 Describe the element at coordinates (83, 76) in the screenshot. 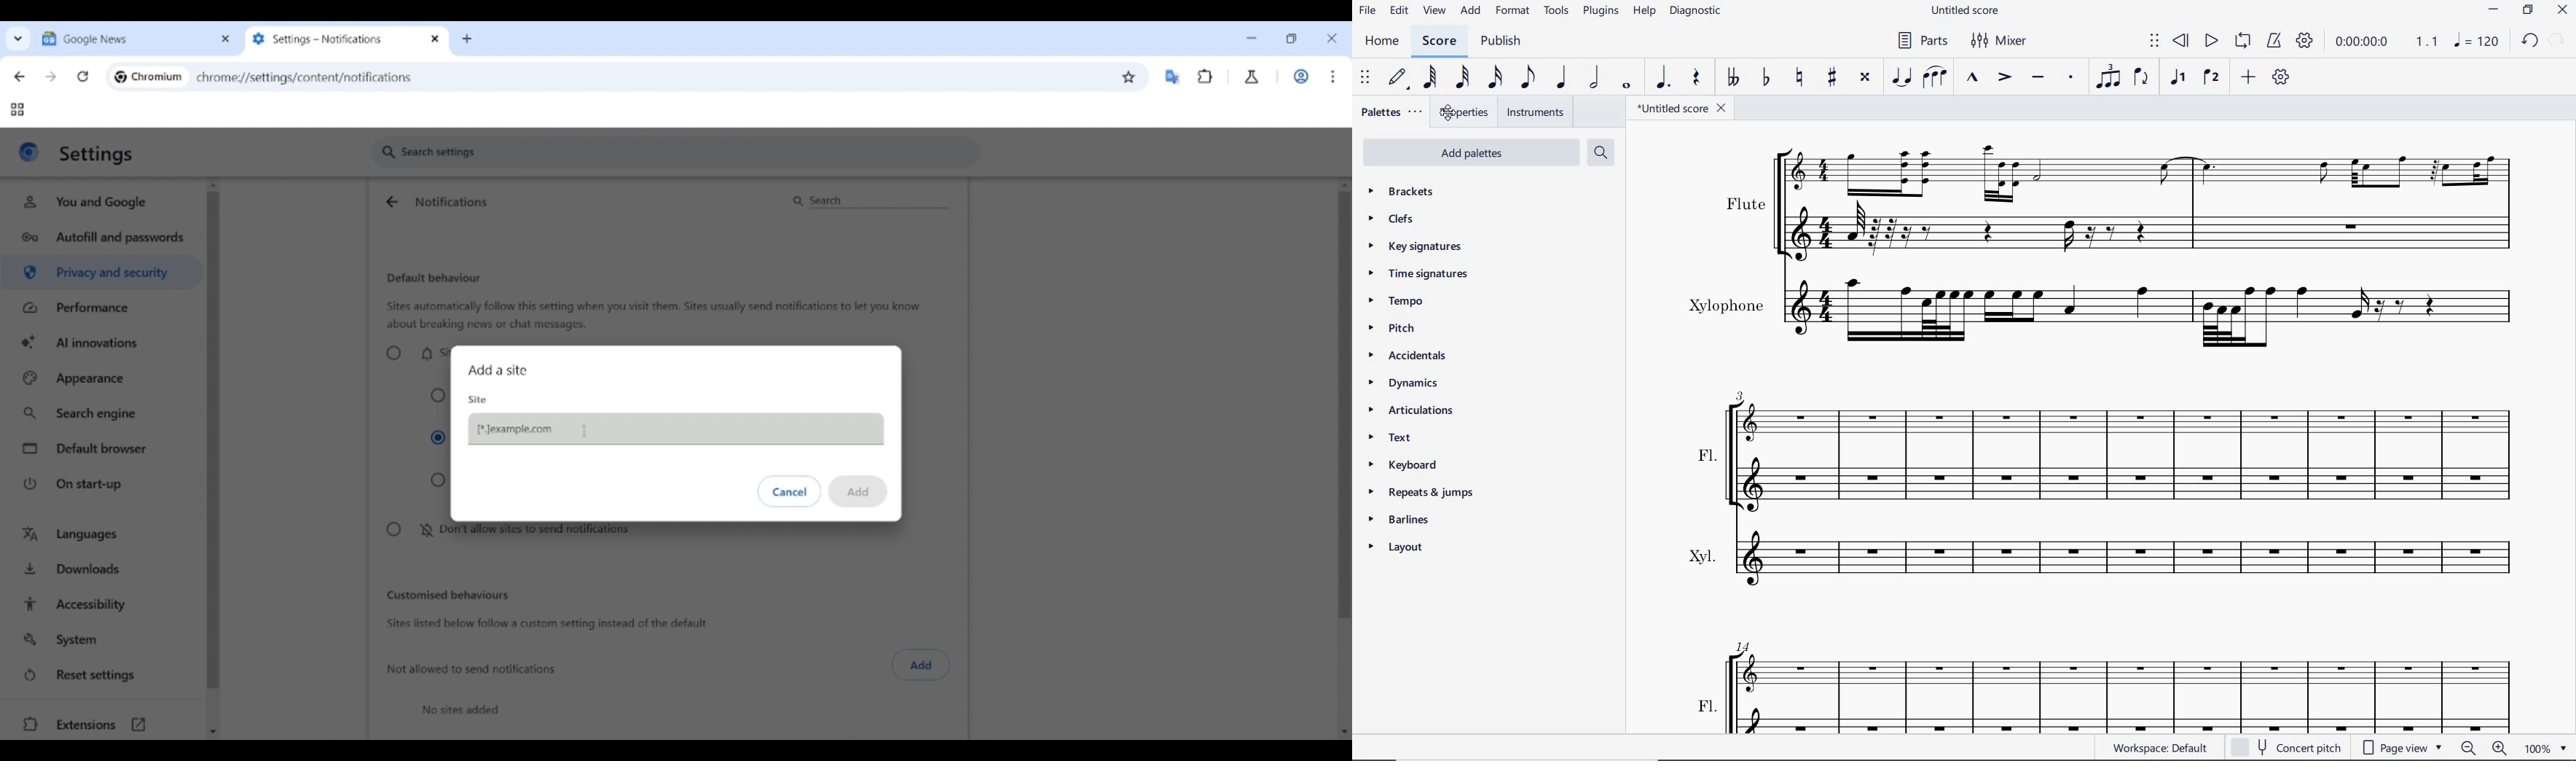

I see `Reload page` at that location.